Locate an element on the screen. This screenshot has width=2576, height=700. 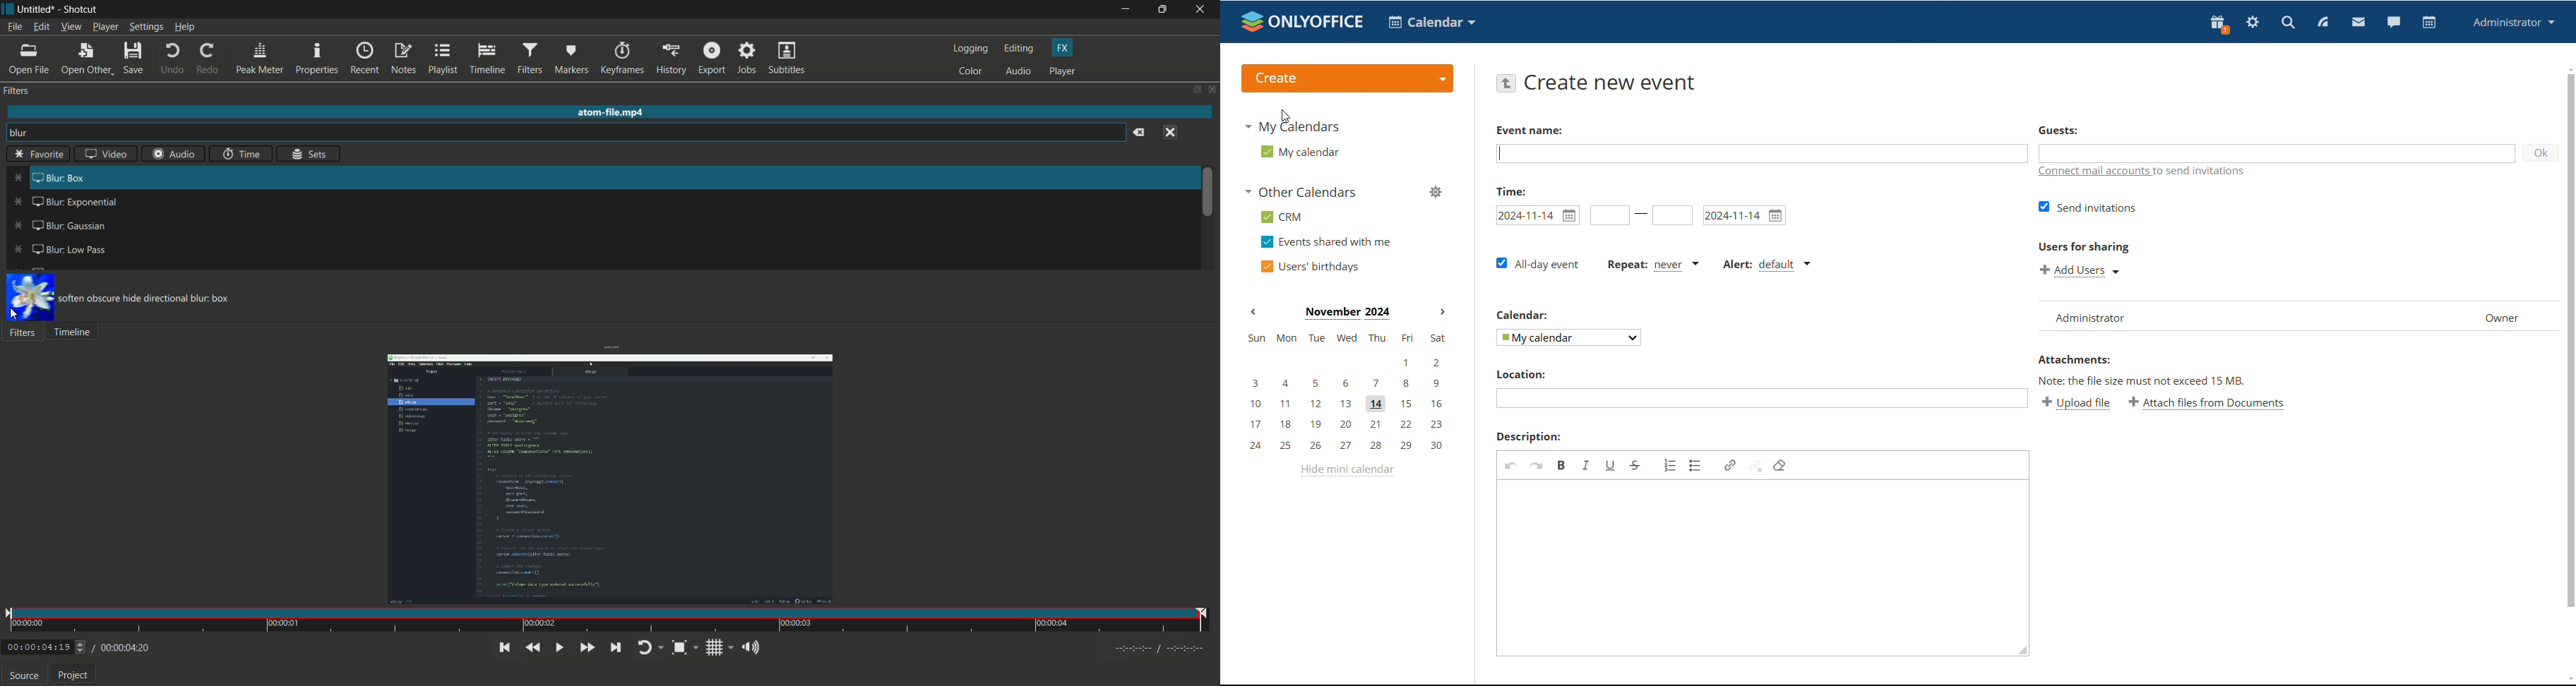
blur low pass is located at coordinates (60, 248).